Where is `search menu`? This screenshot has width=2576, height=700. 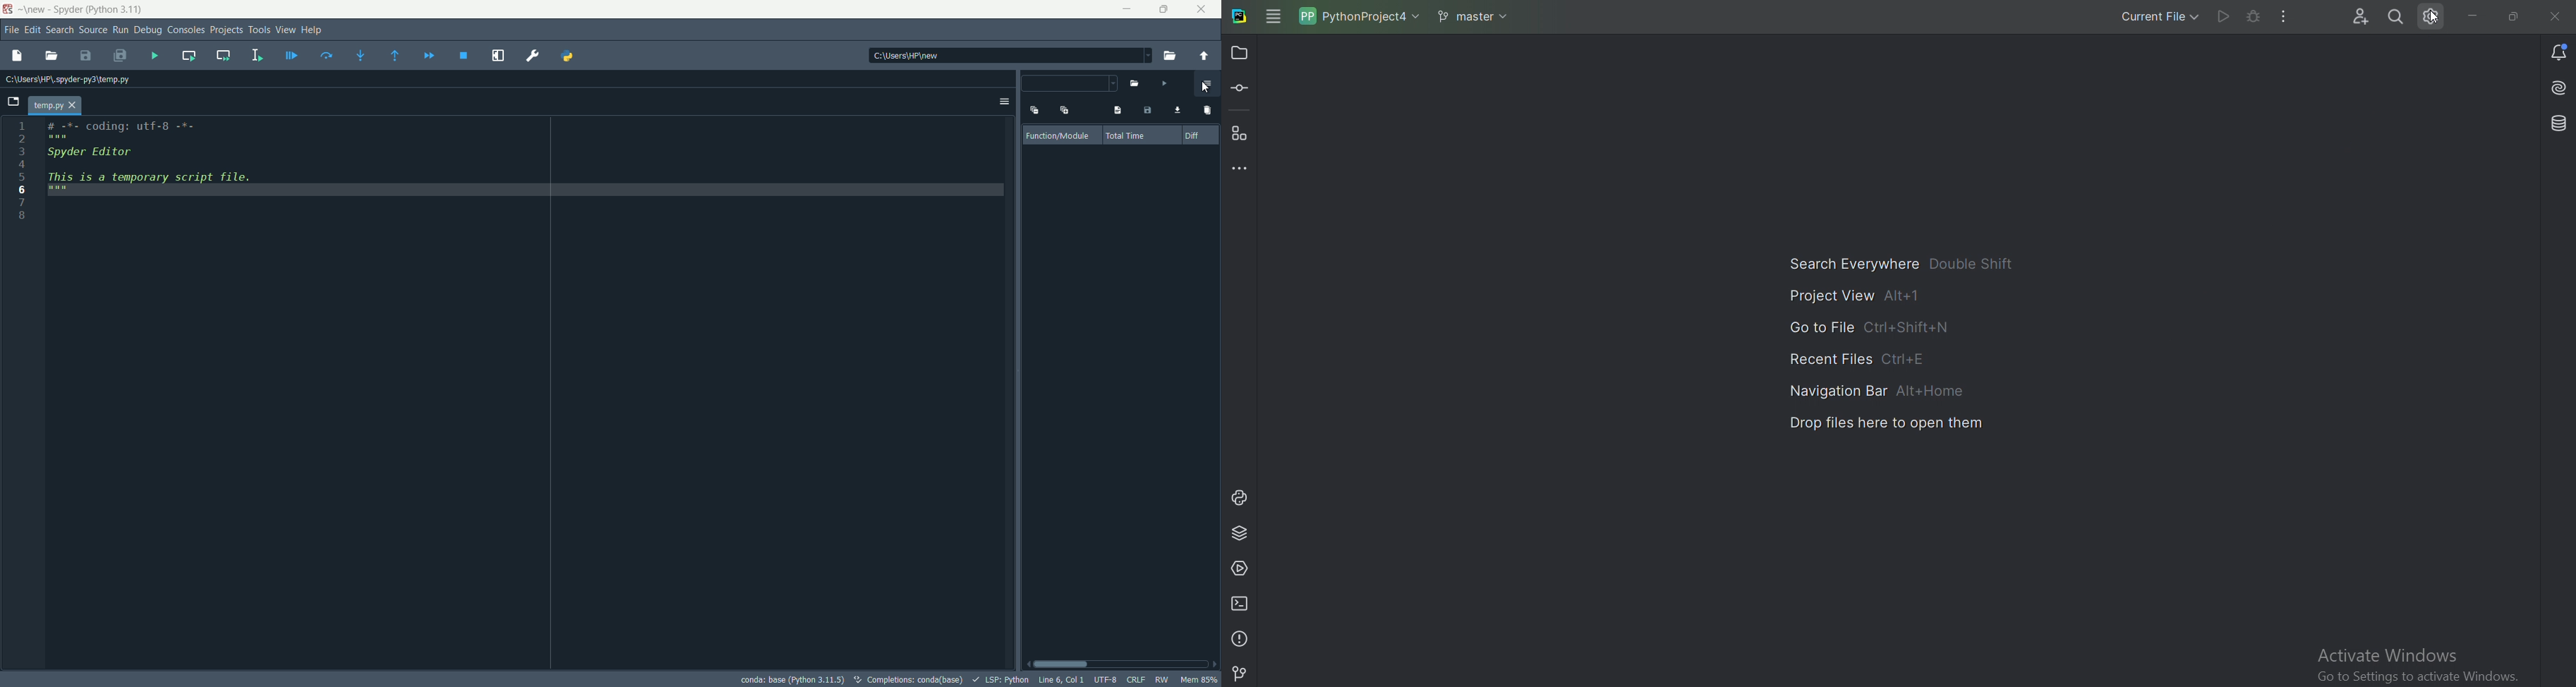
search menu is located at coordinates (59, 29).